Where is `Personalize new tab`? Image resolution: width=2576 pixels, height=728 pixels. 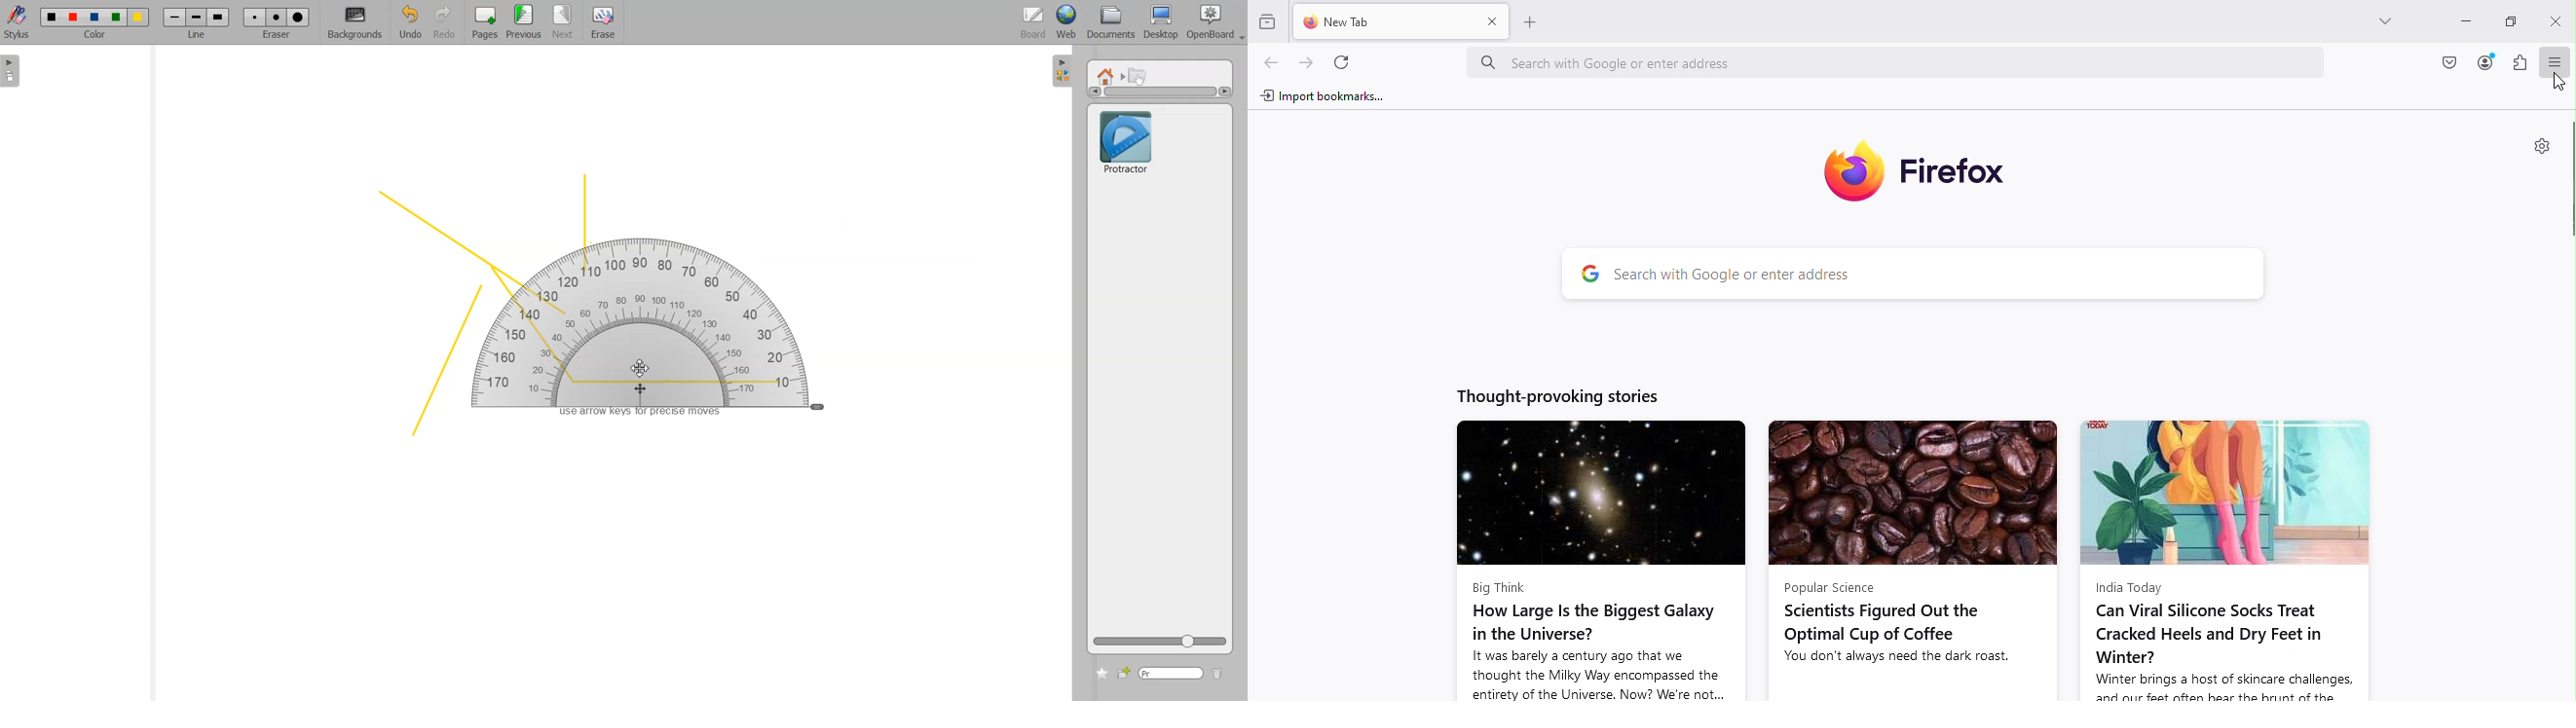 Personalize new tab is located at coordinates (2541, 144).